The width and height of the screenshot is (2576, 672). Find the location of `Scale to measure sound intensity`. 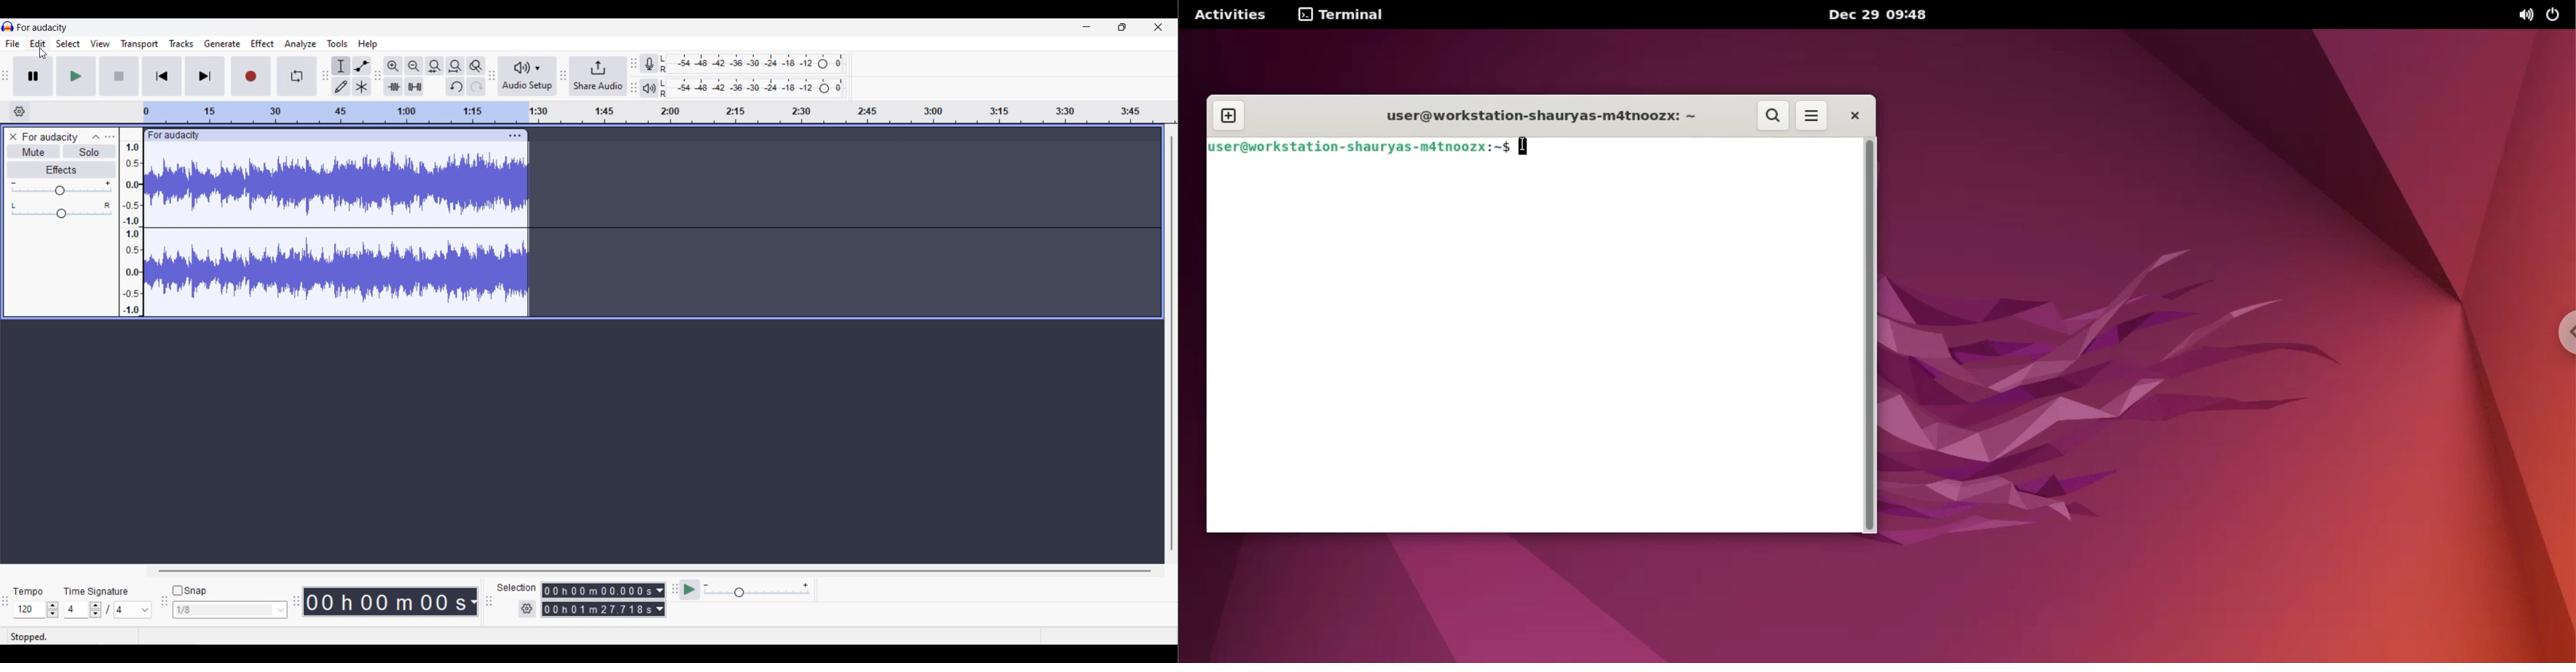

Scale to measure sound intensity is located at coordinates (131, 223).